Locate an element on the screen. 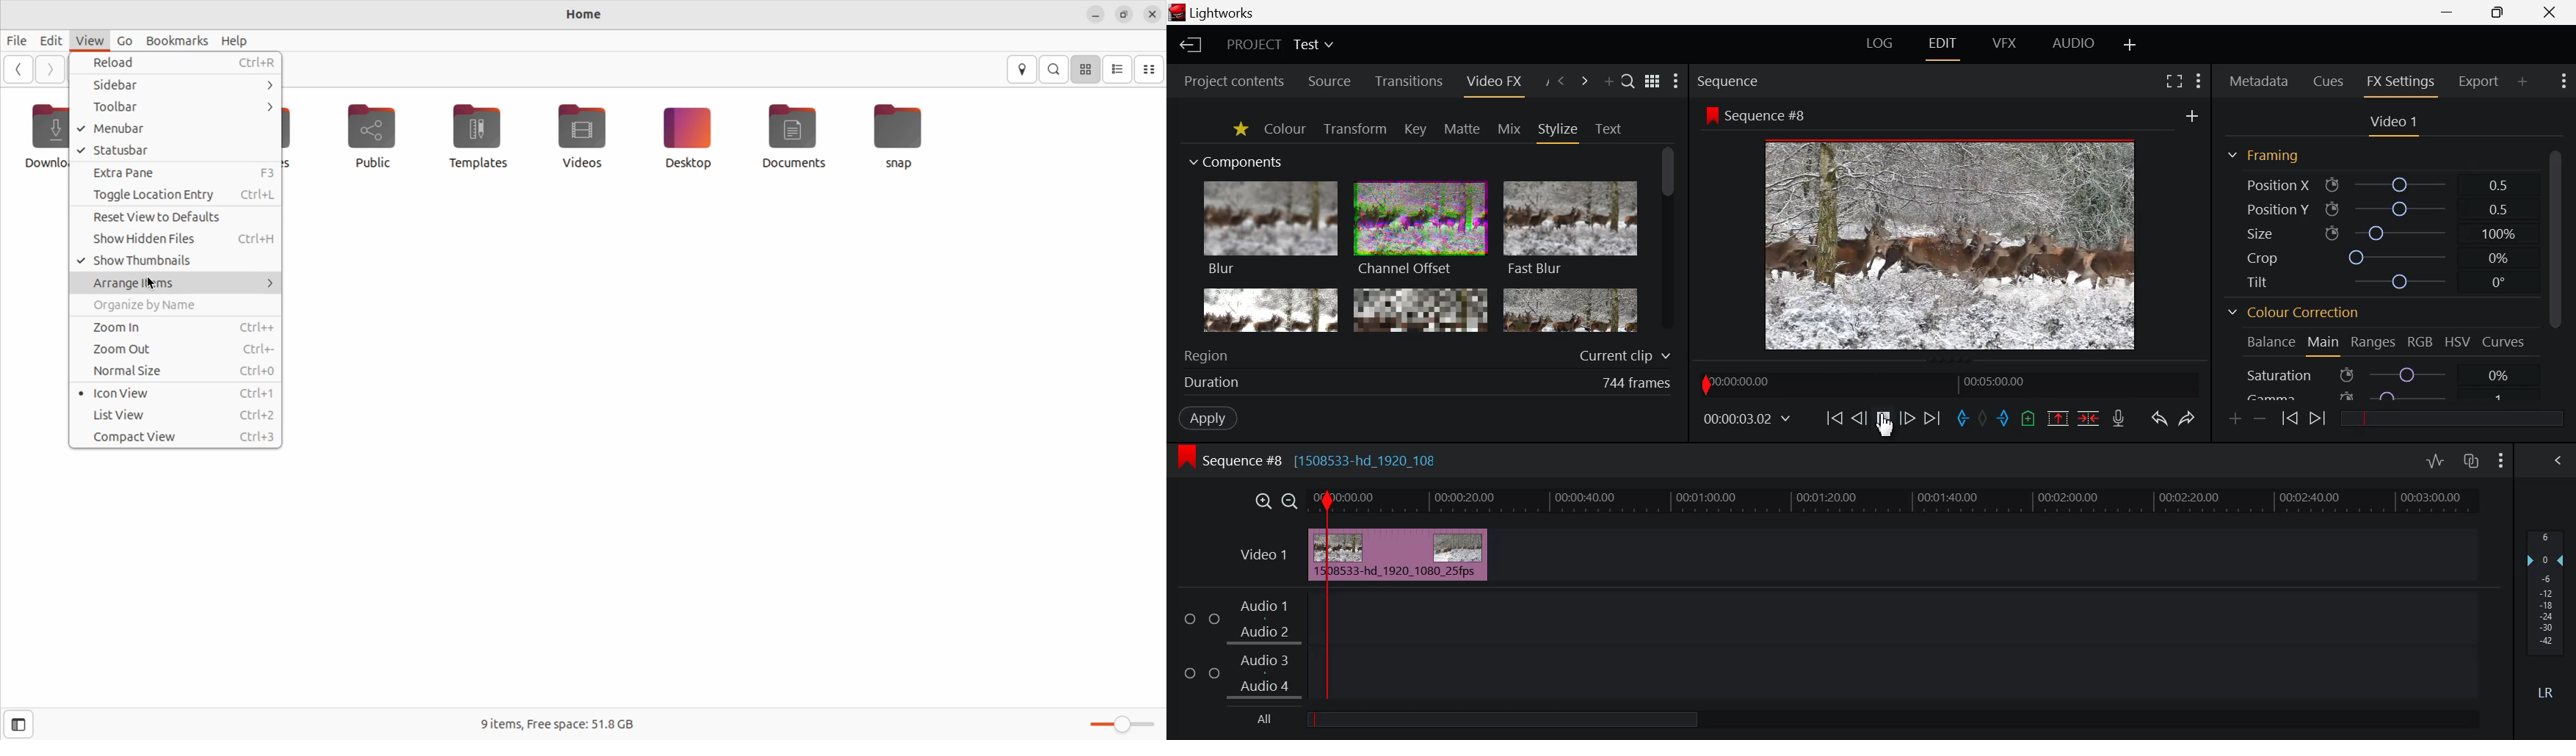 The height and width of the screenshot is (756, 2576). Add Layout is located at coordinates (2128, 45).